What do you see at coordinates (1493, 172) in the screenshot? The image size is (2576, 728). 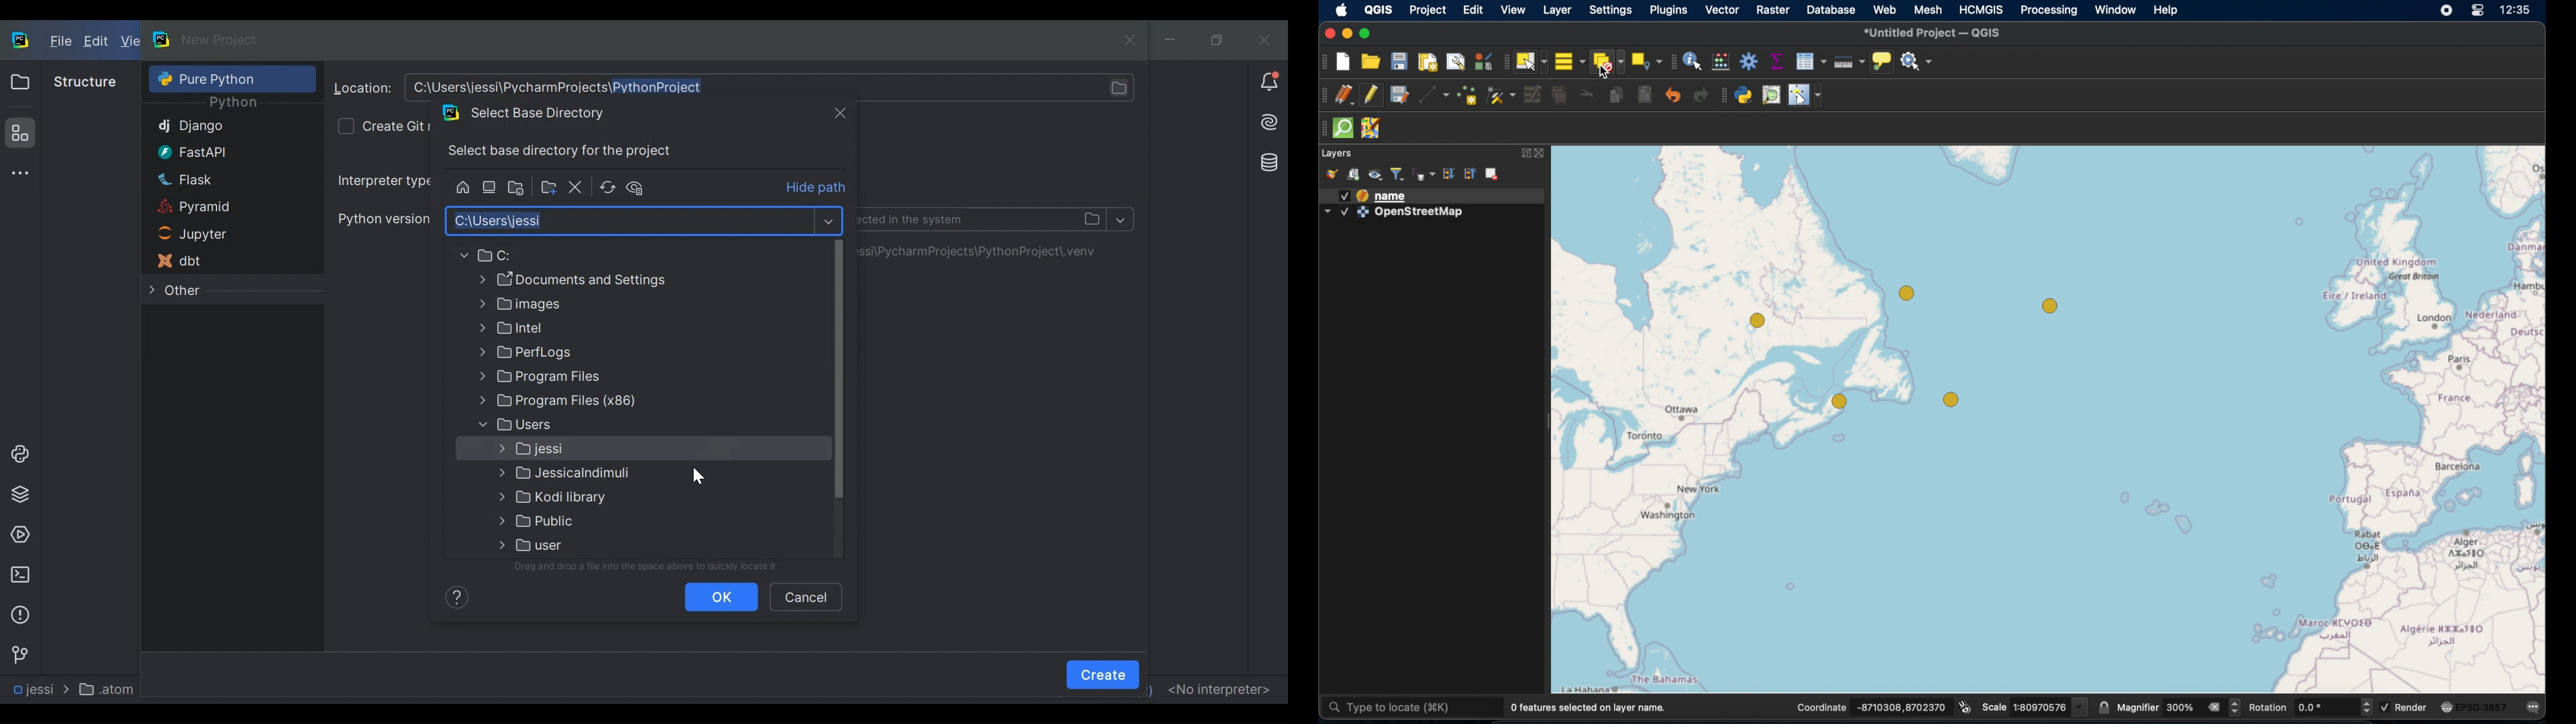 I see `remove layer/group` at bounding box center [1493, 172].